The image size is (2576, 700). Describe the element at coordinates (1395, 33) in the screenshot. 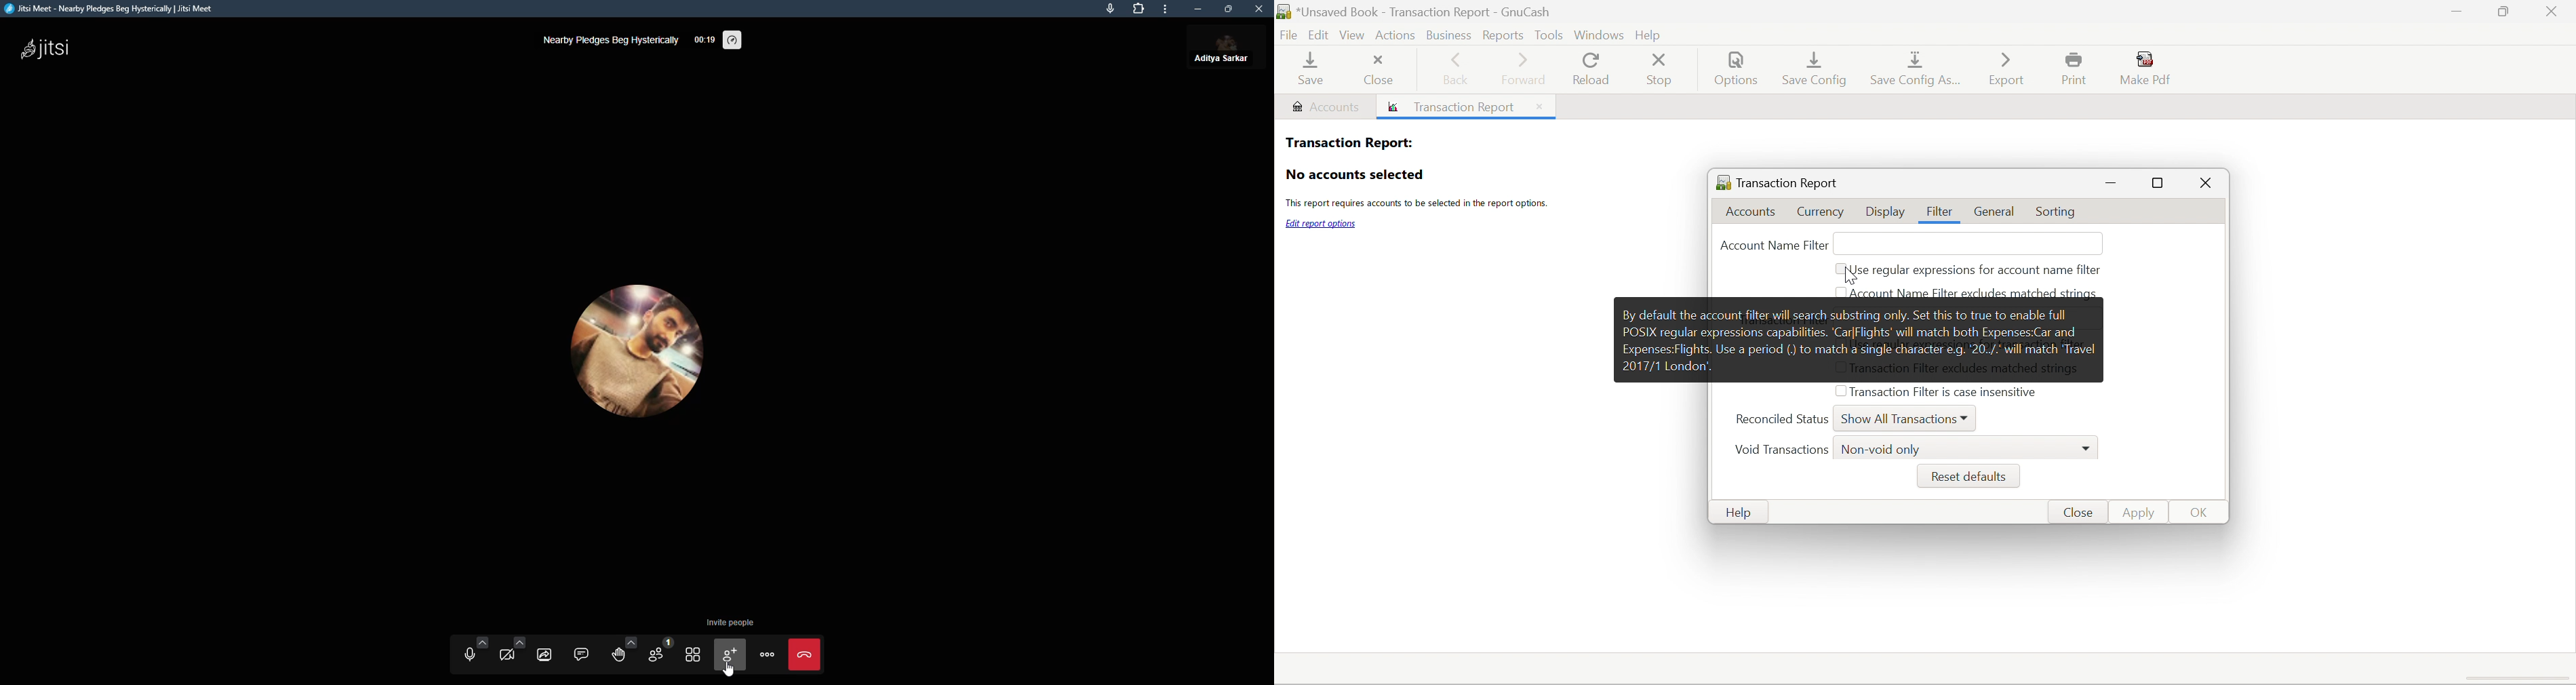

I see `Actions` at that location.